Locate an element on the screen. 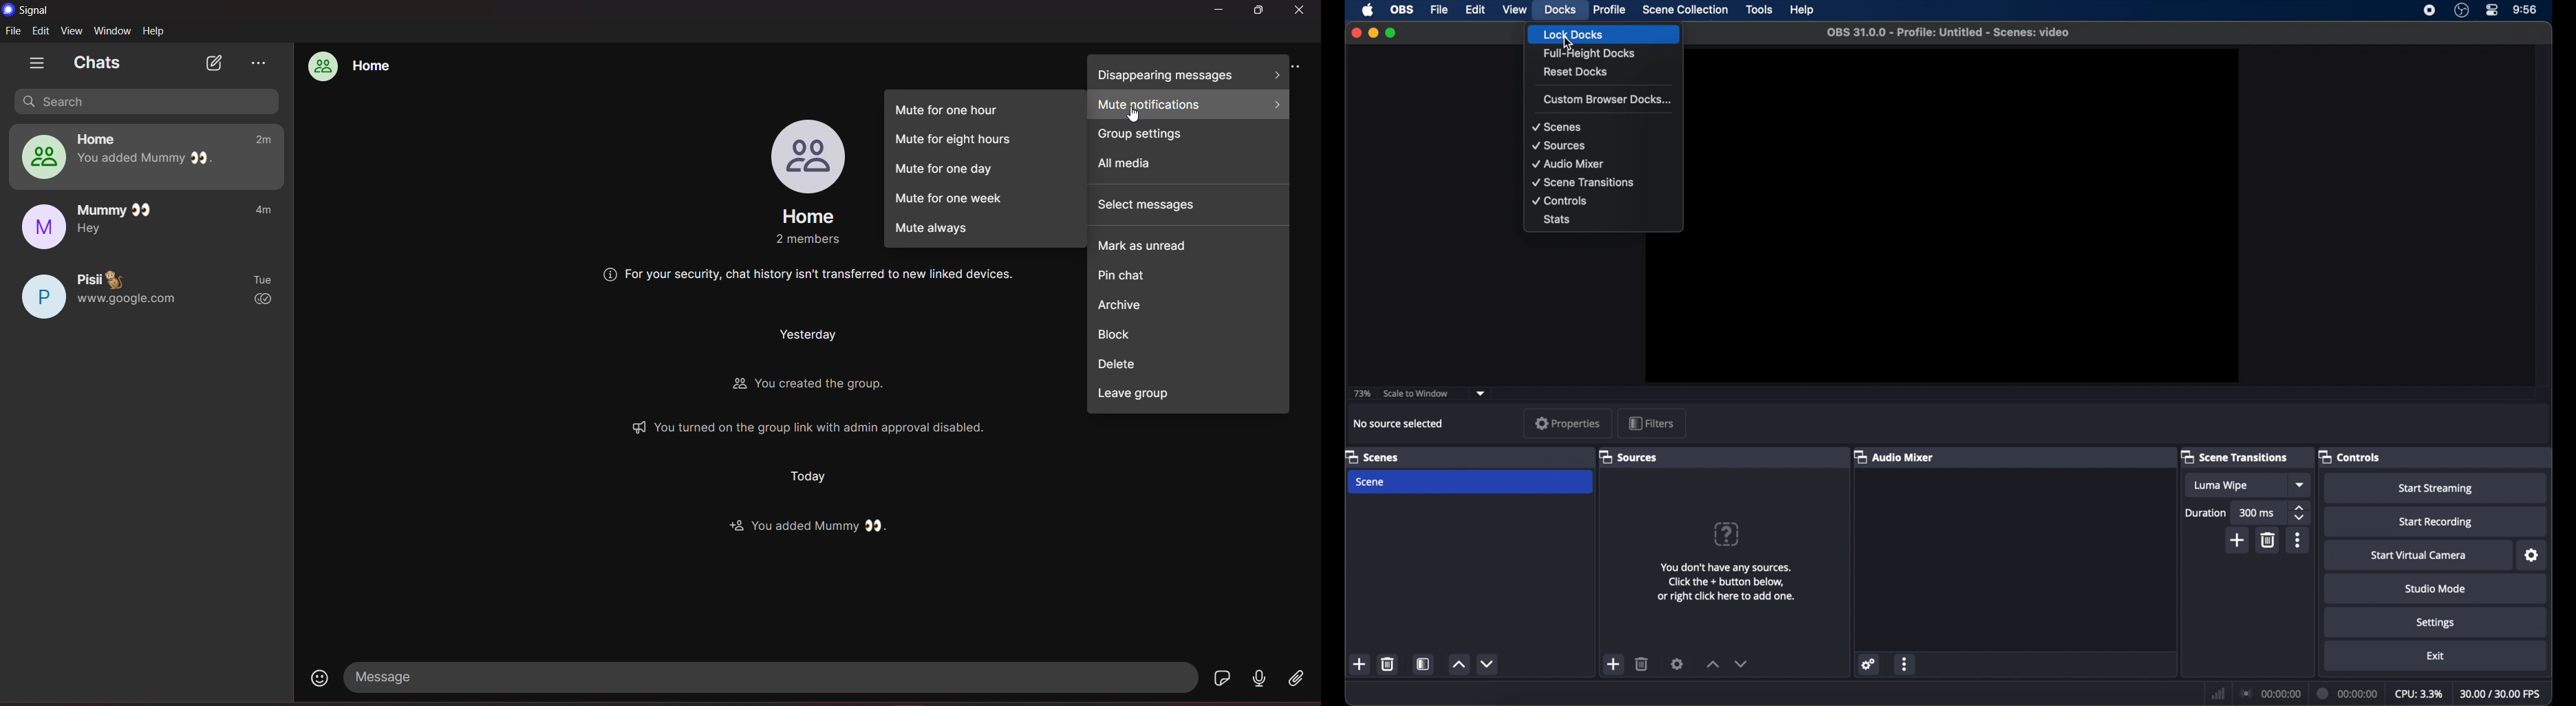  add sources information is located at coordinates (1726, 582).